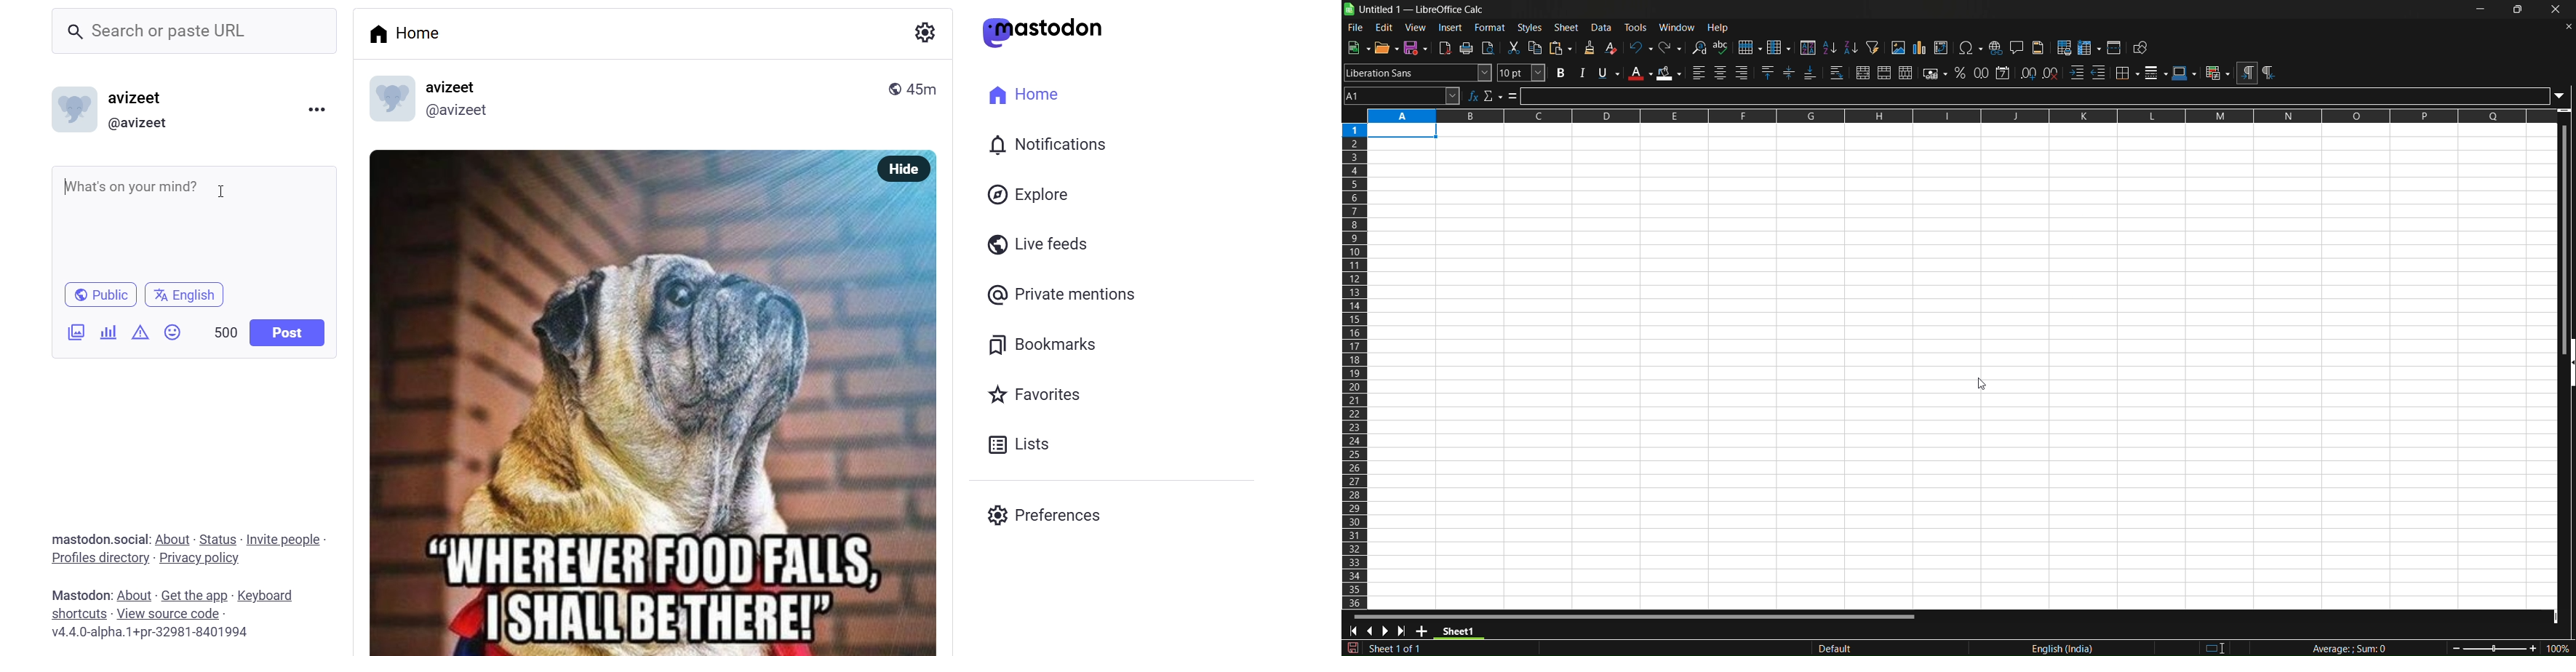 This screenshot has height=672, width=2576. I want to click on format as currency, so click(1936, 74).